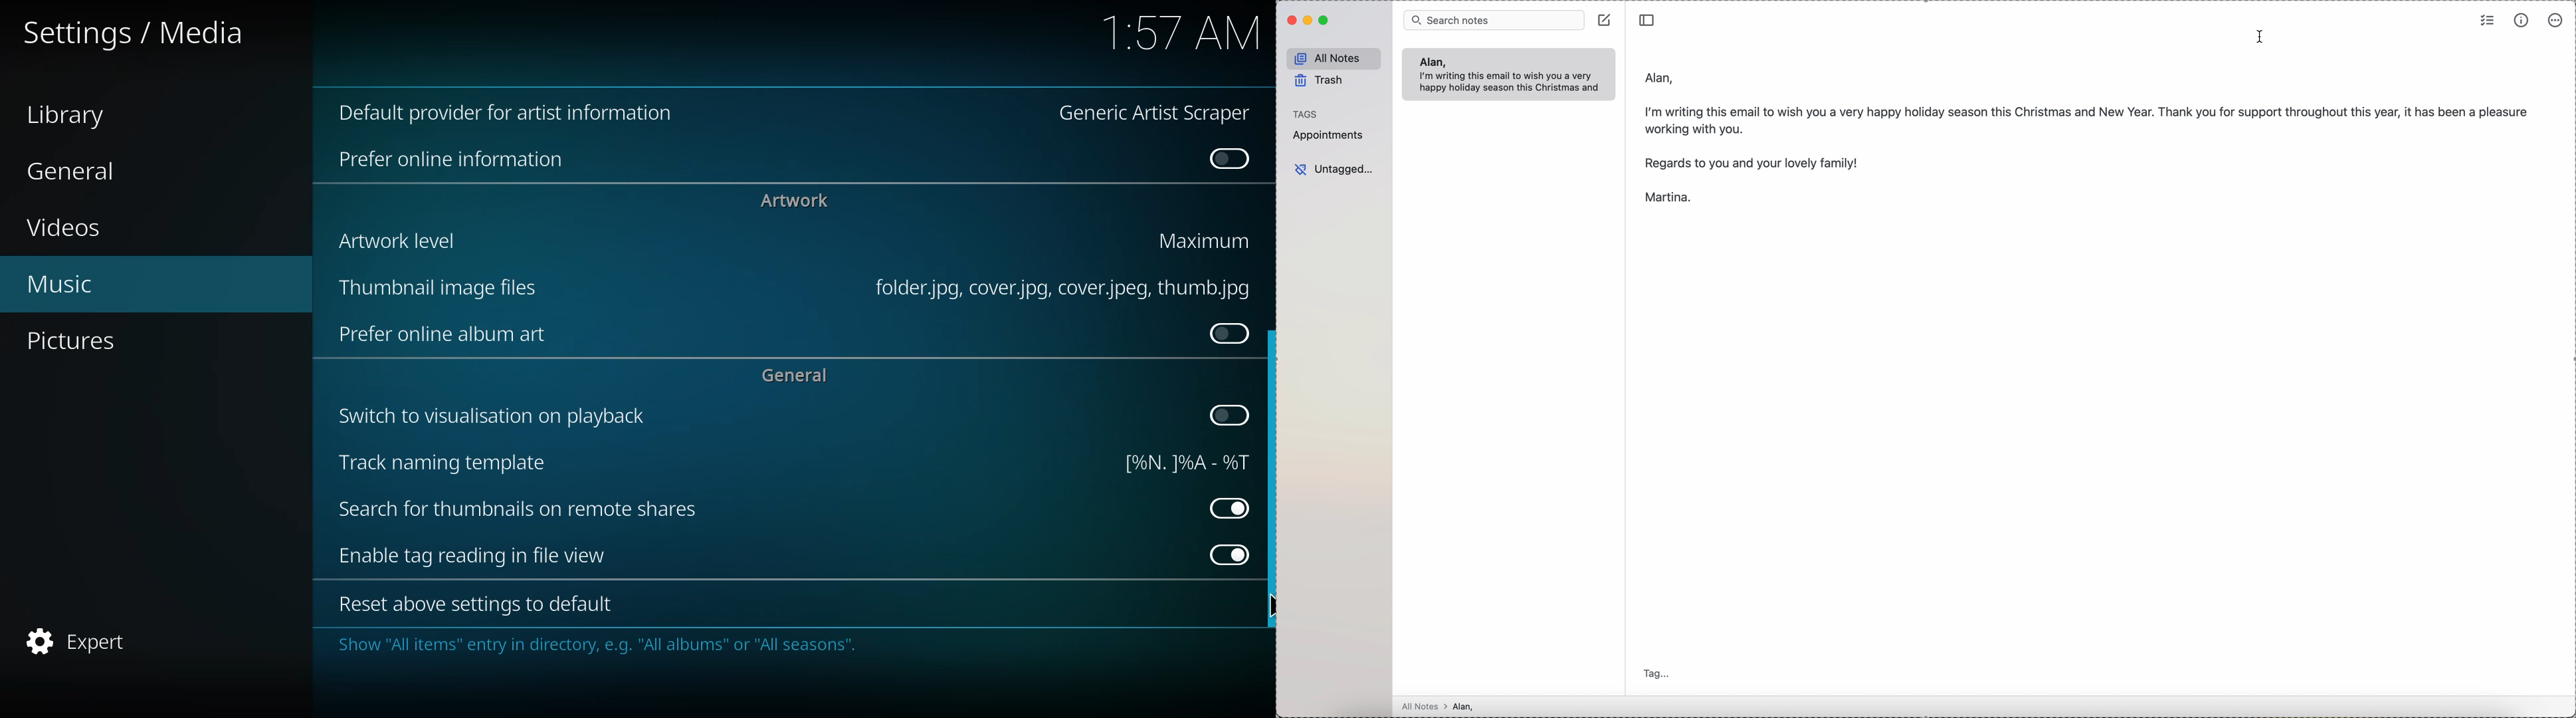 This screenshot has width=2576, height=728. What do you see at coordinates (469, 606) in the screenshot?
I see `reset to default` at bounding box center [469, 606].